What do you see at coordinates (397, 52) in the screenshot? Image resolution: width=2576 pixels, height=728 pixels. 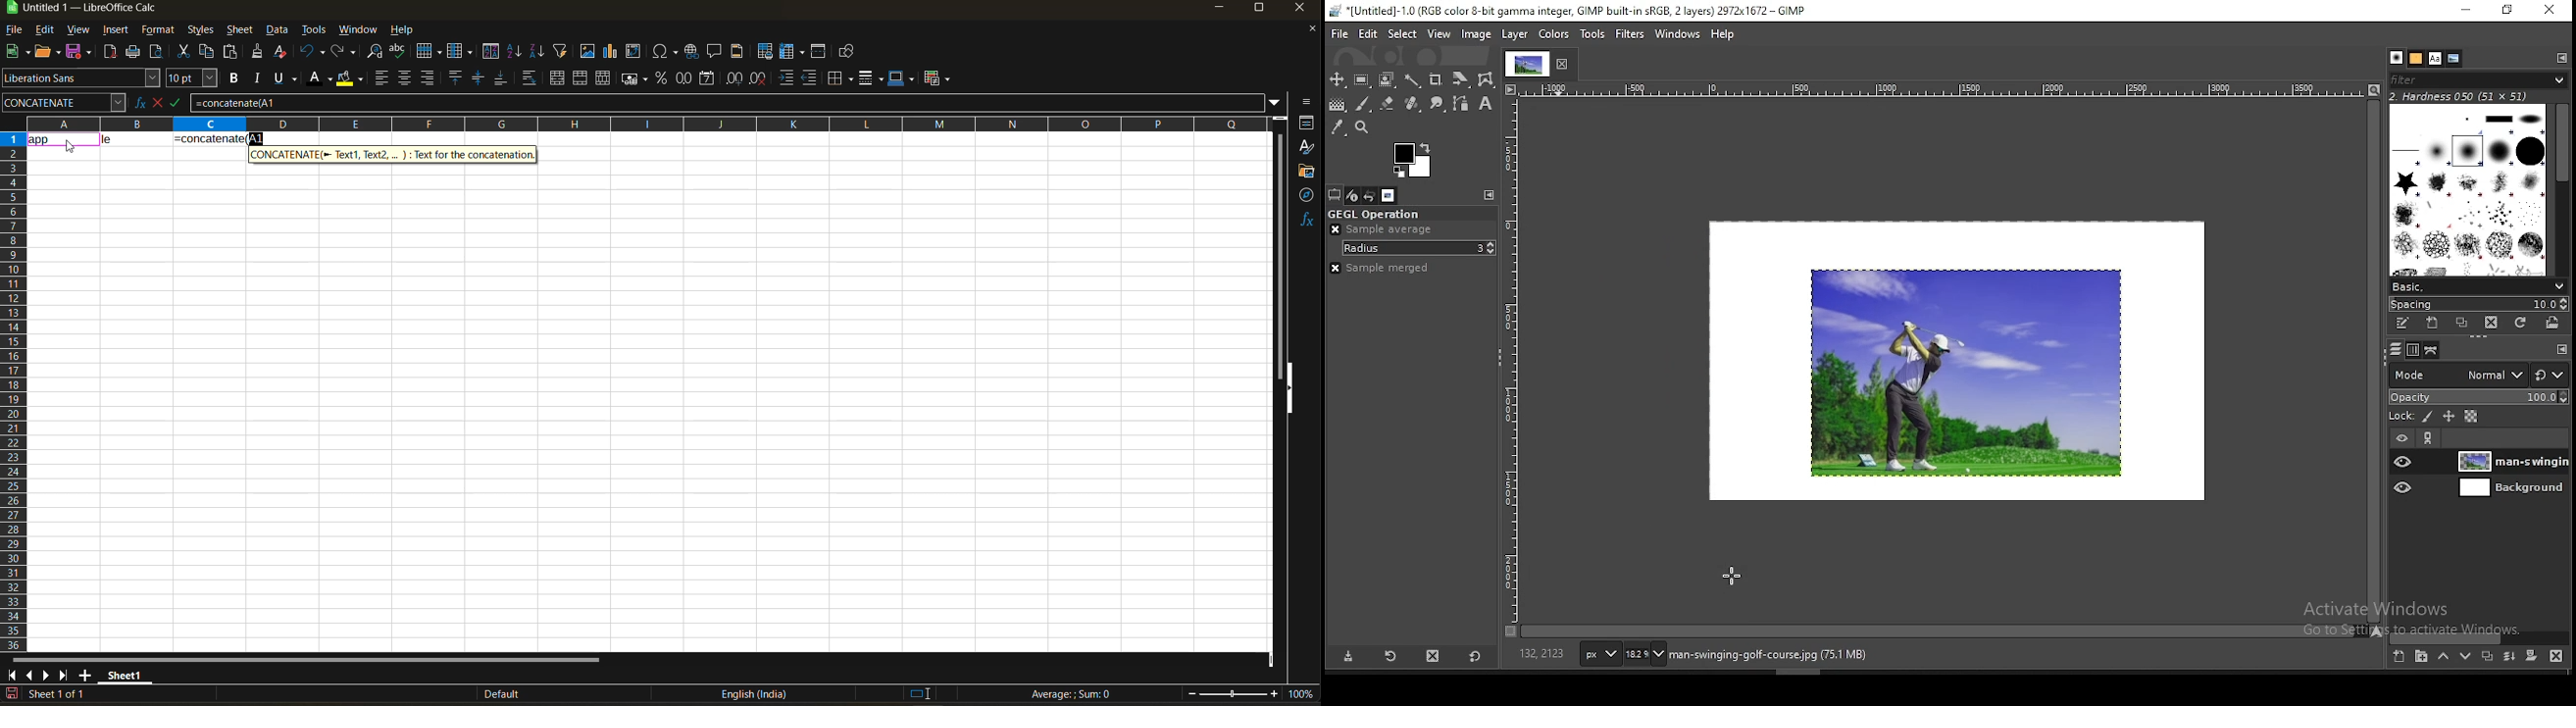 I see `spelling` at bounding box center [397, 52].